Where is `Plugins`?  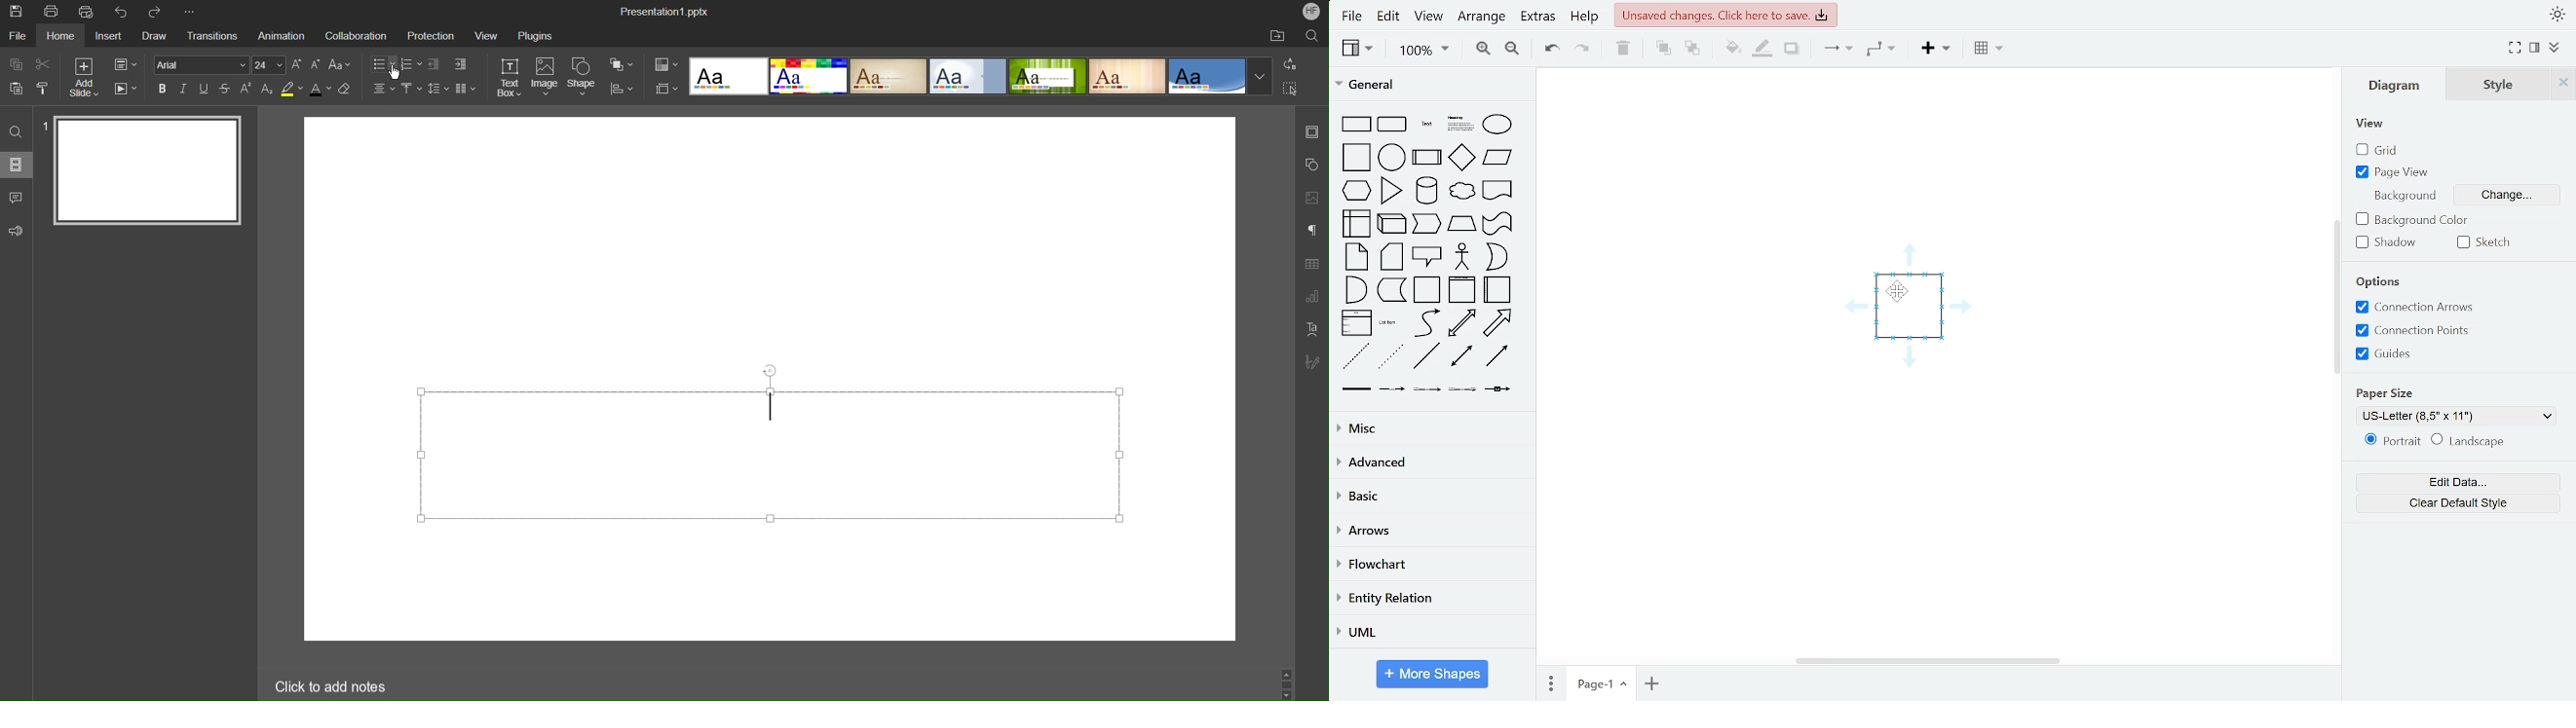
Plugins is located at coordinates (534, 35).